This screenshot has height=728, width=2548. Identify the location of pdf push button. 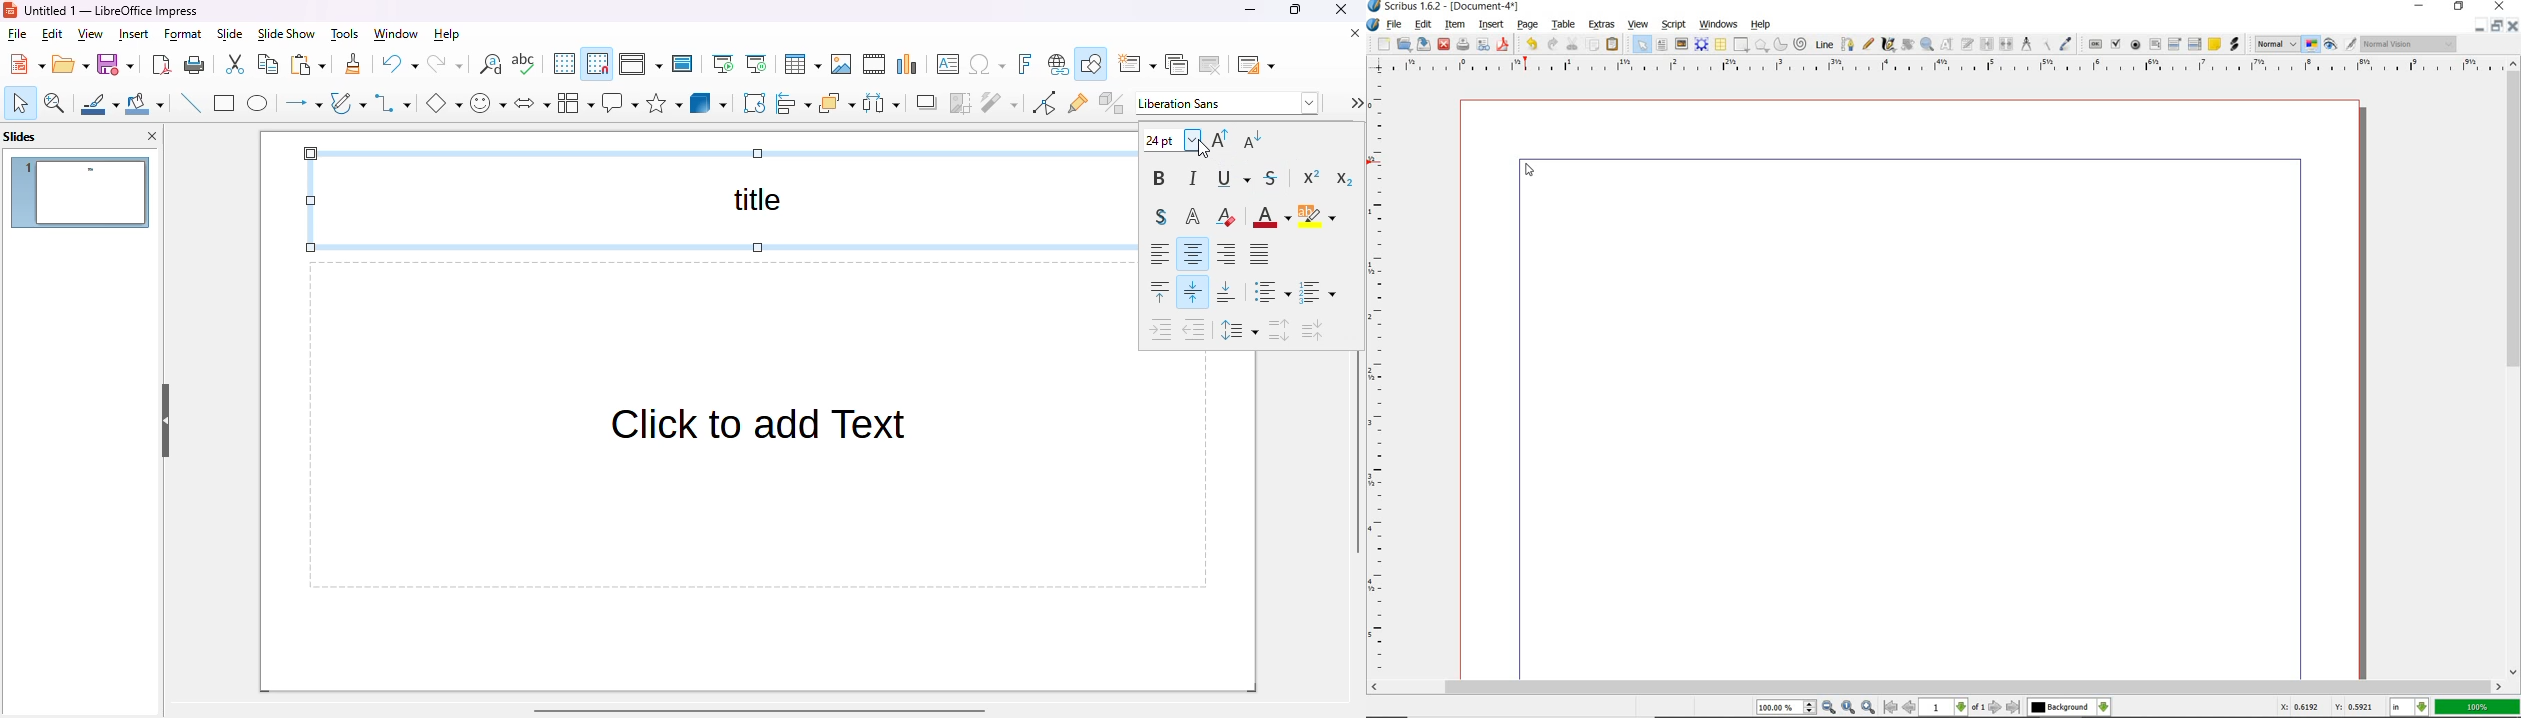
(2093, 43).